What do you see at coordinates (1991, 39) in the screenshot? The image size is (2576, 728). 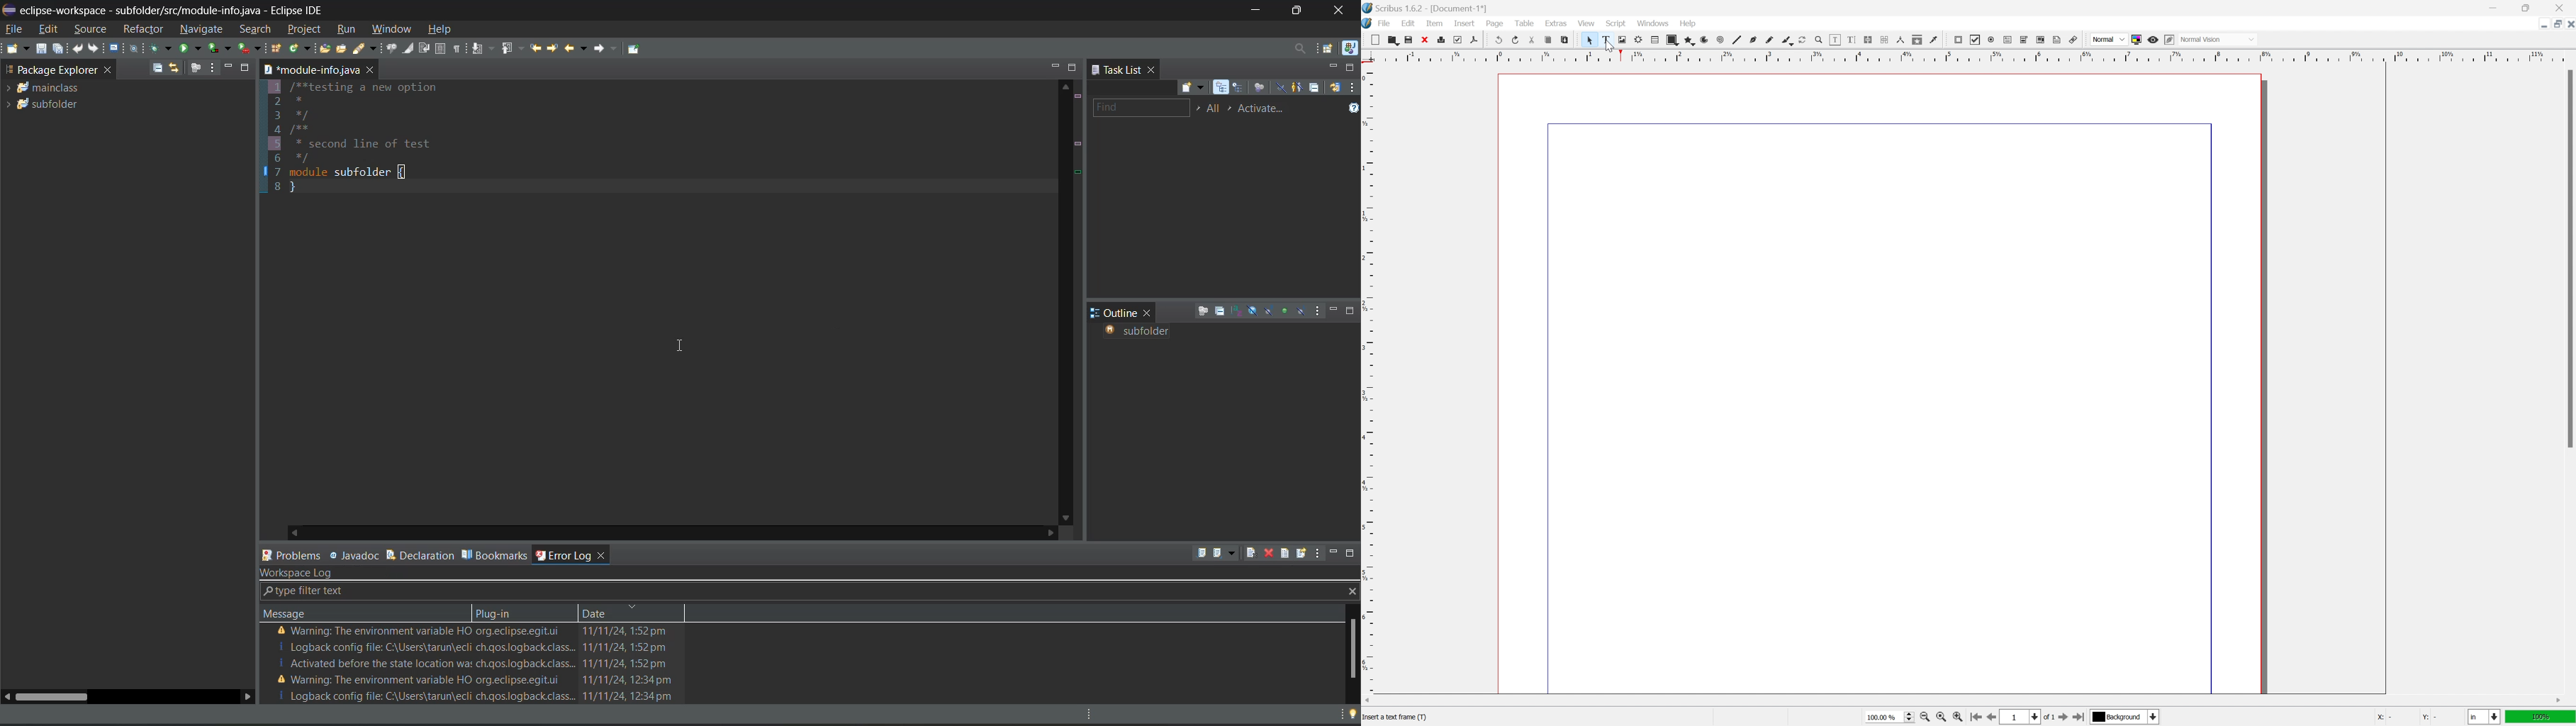 I see `pdf radio button` at bounding box center [1991, 39].